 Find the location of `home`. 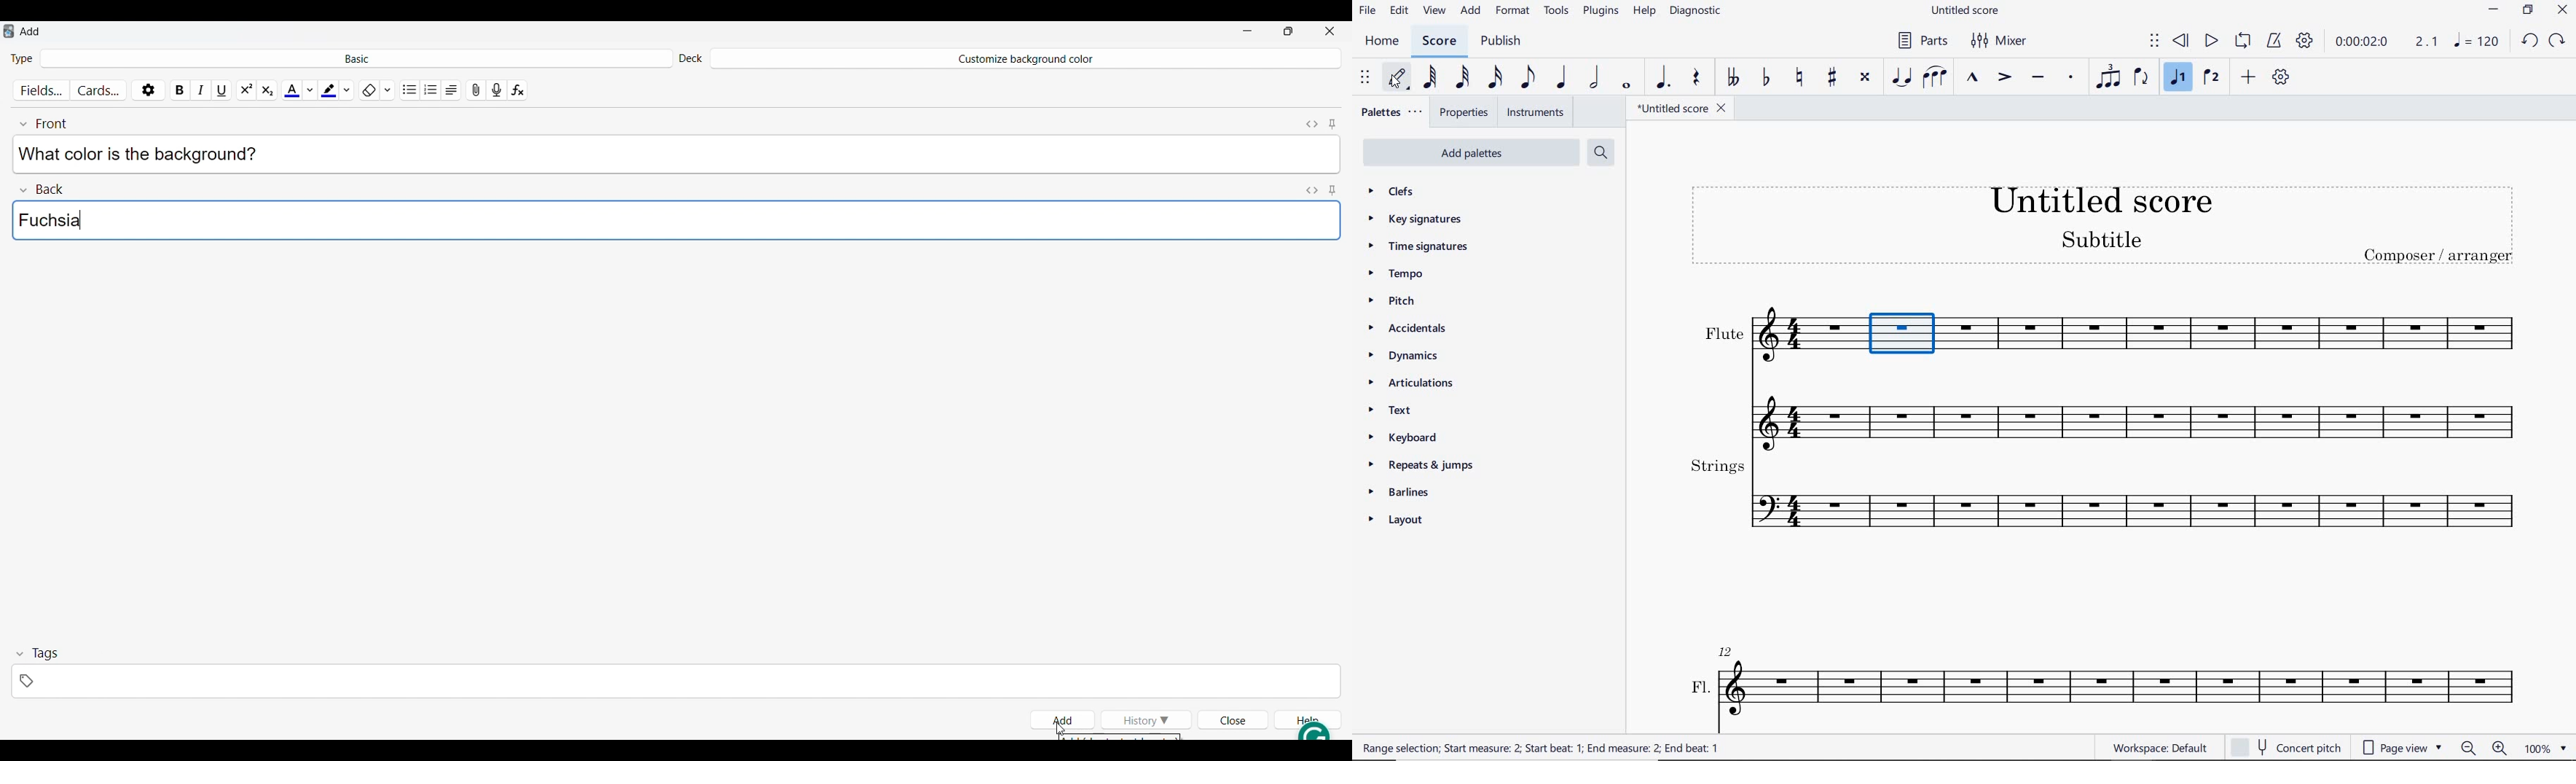

home is located at coordinates (1383, 42).